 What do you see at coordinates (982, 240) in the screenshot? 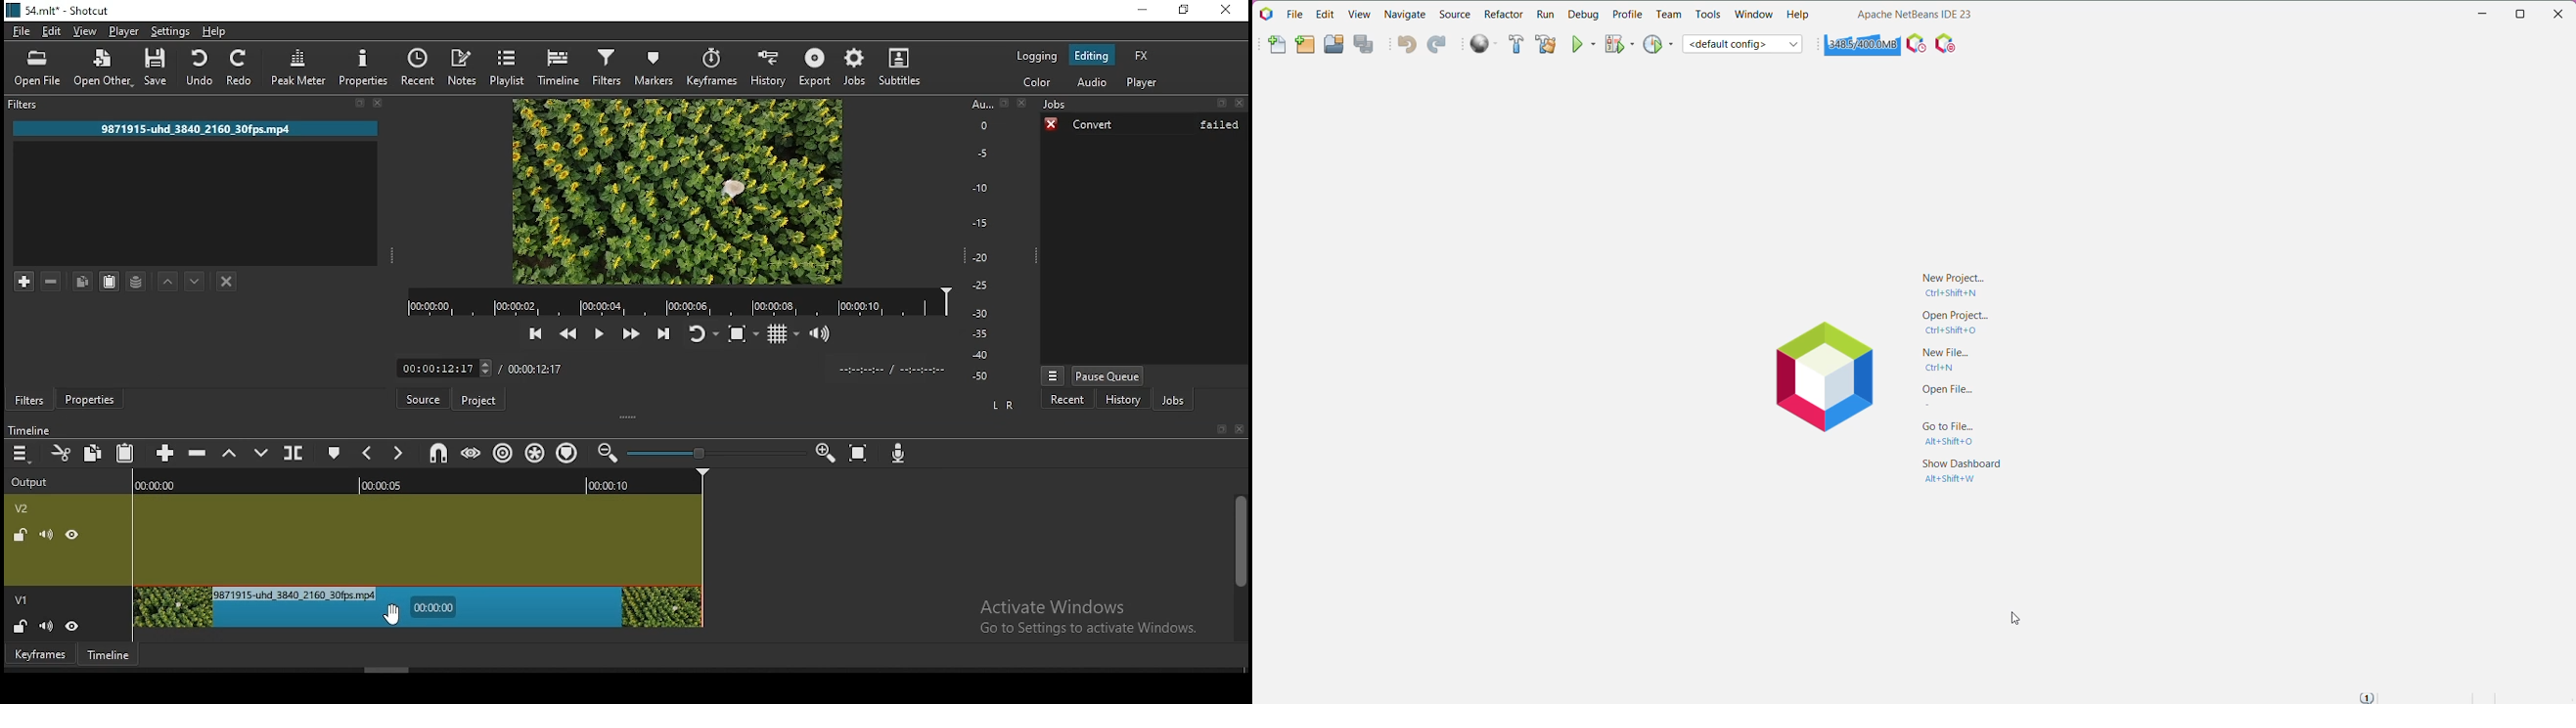
I see `scale` at bounding box center [982, 240].